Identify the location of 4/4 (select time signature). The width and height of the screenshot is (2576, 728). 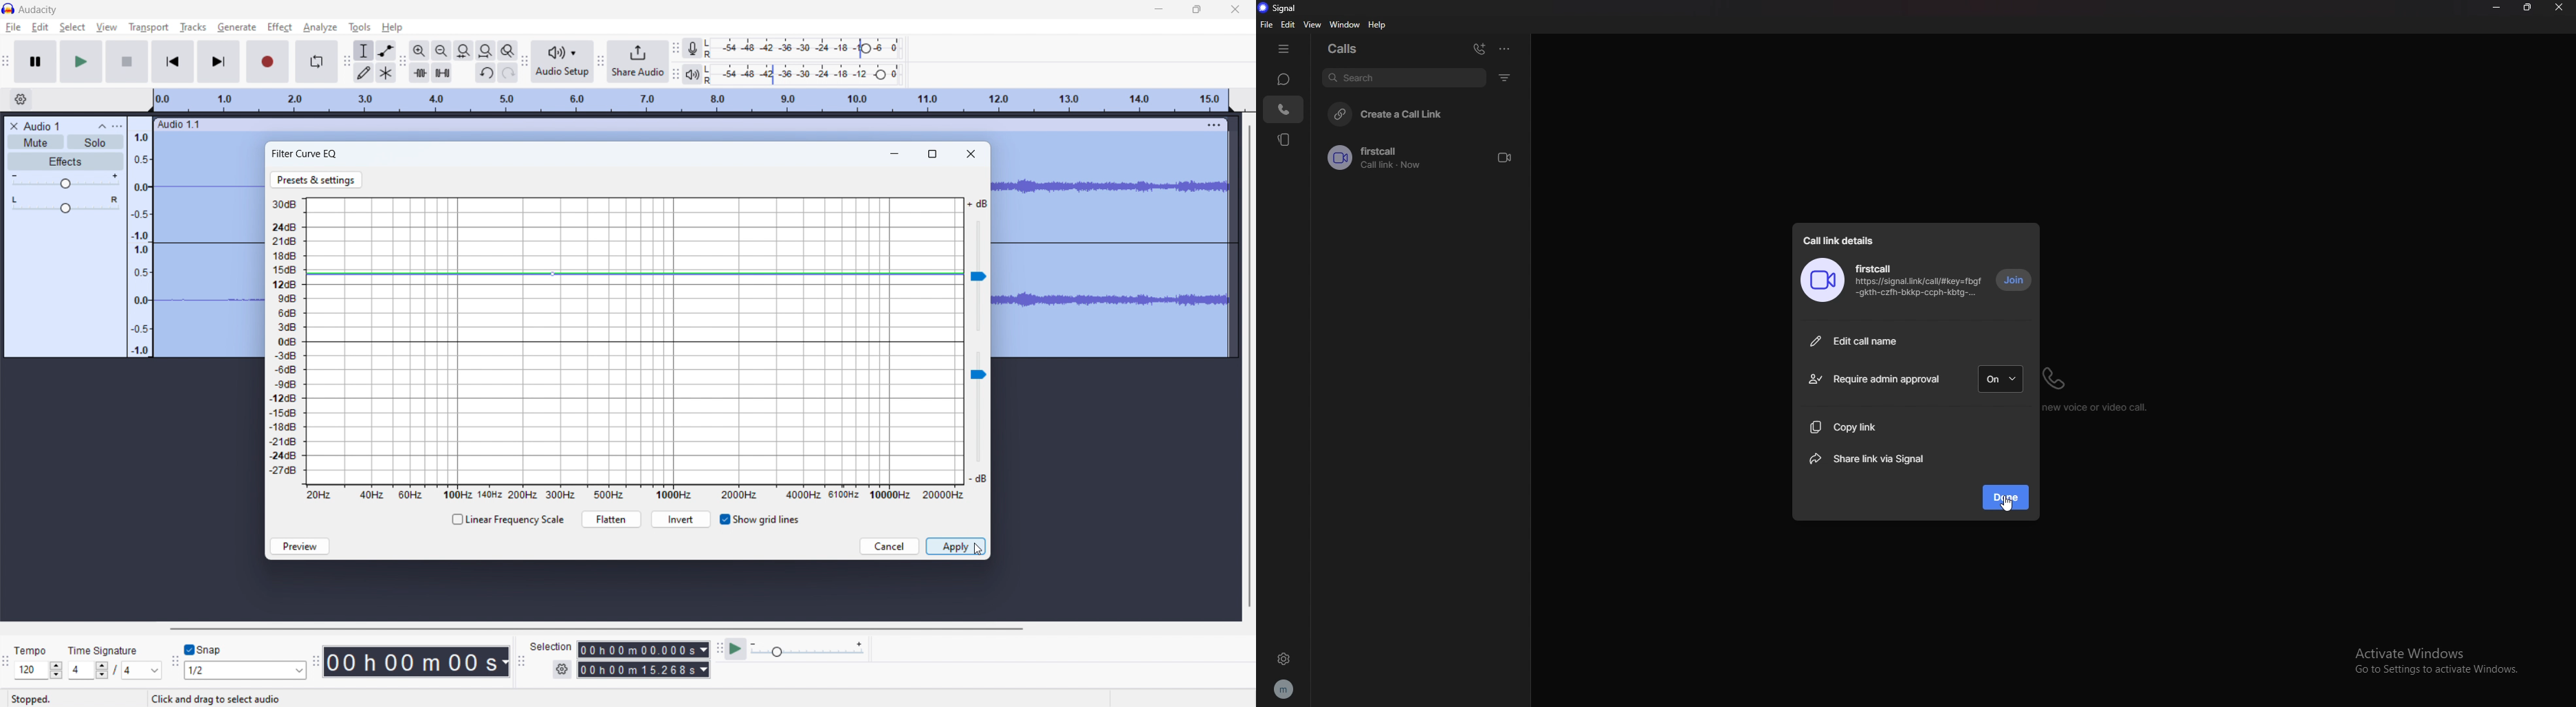
(115, 670).